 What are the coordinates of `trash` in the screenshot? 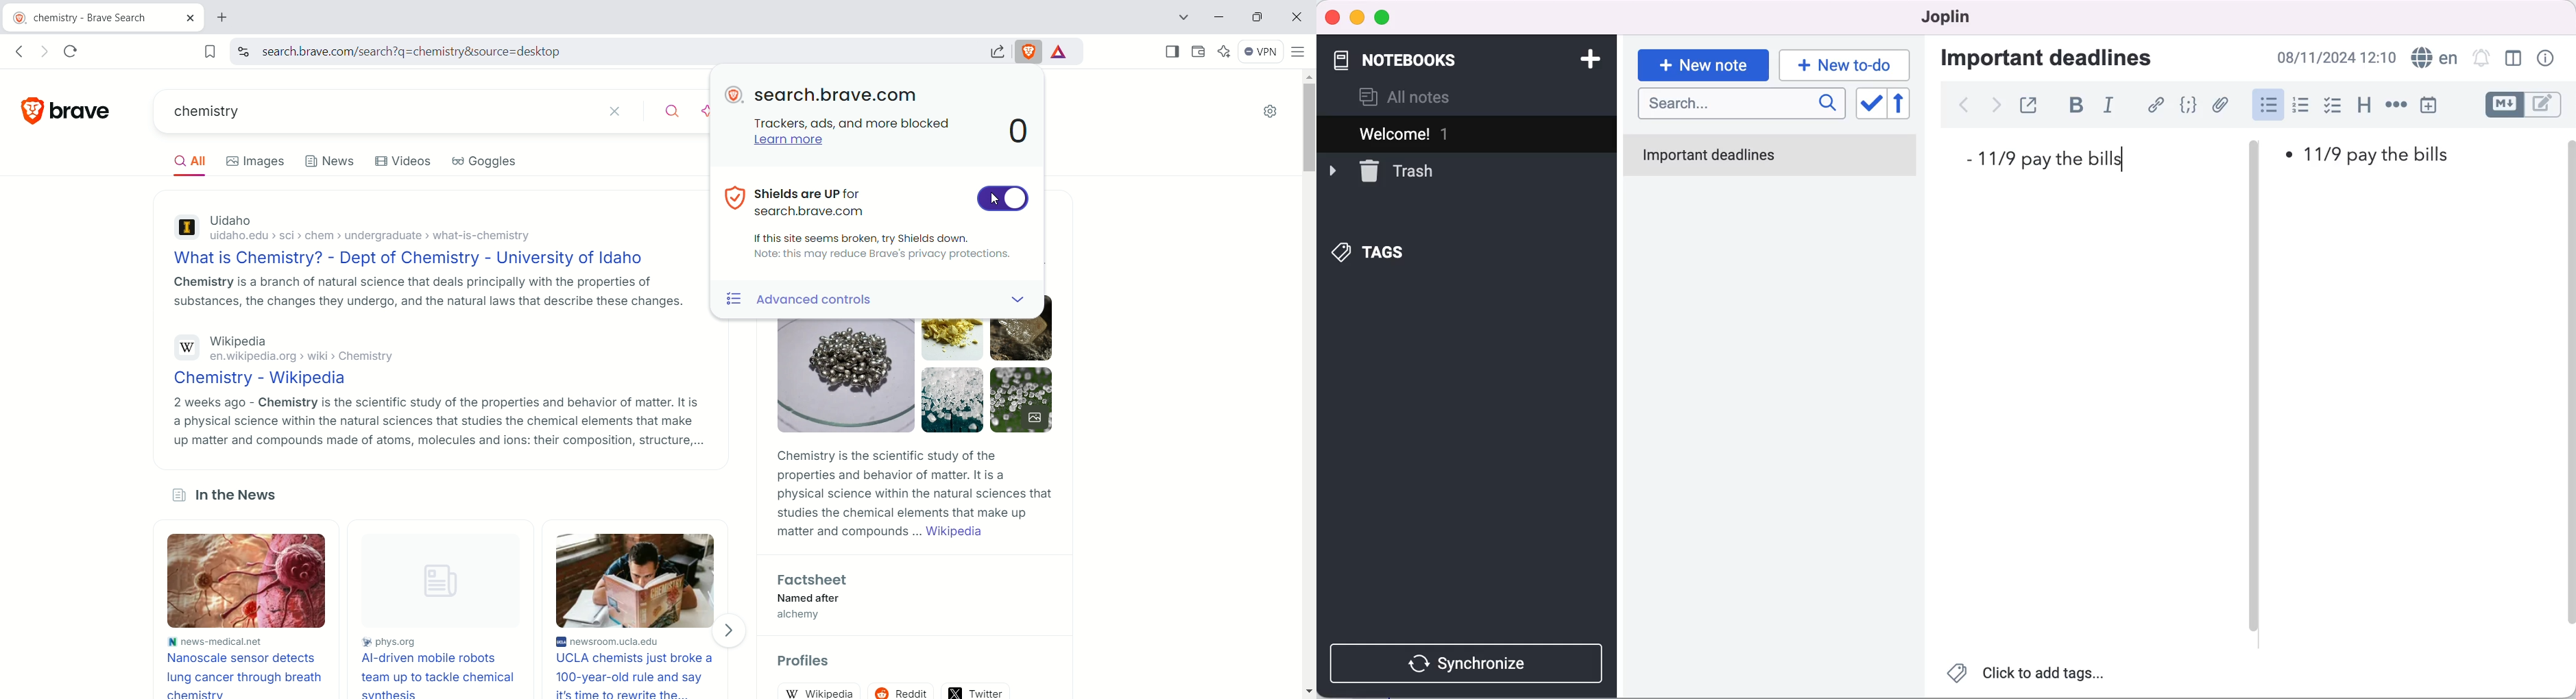 It's located at (1398, 171).